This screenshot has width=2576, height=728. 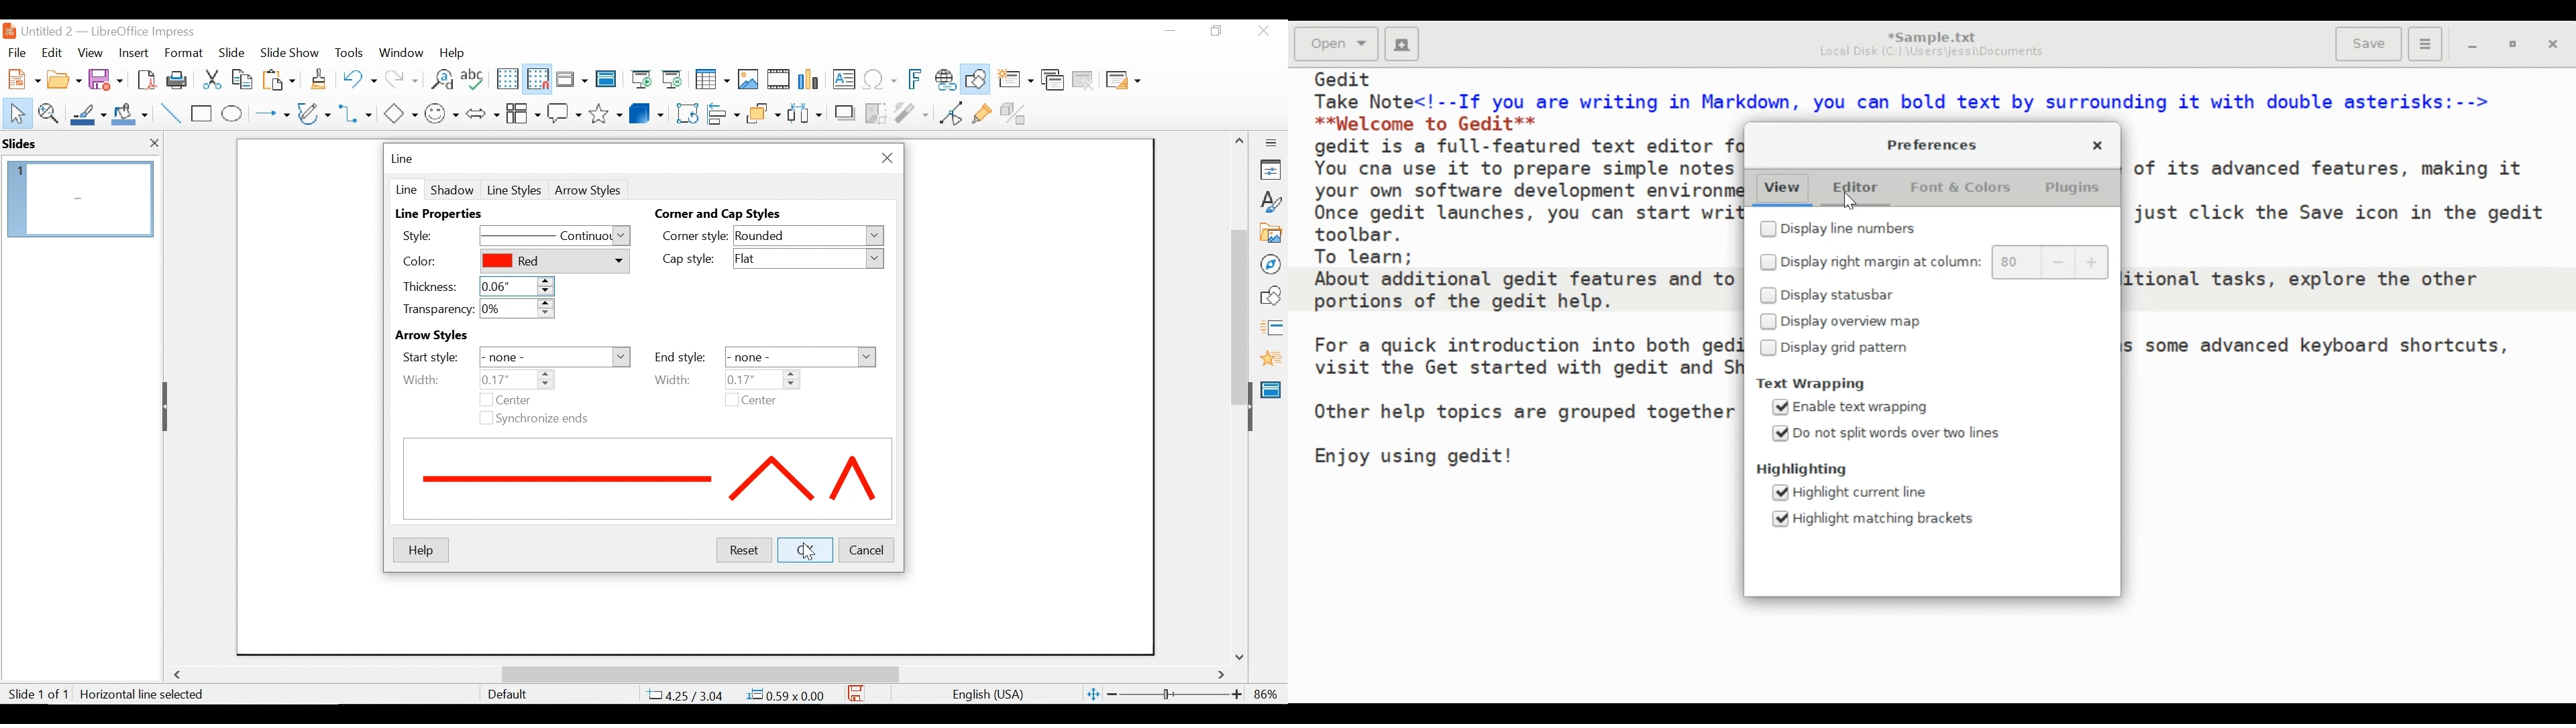 I want to click on New slide, so click(x=1015, y=80).